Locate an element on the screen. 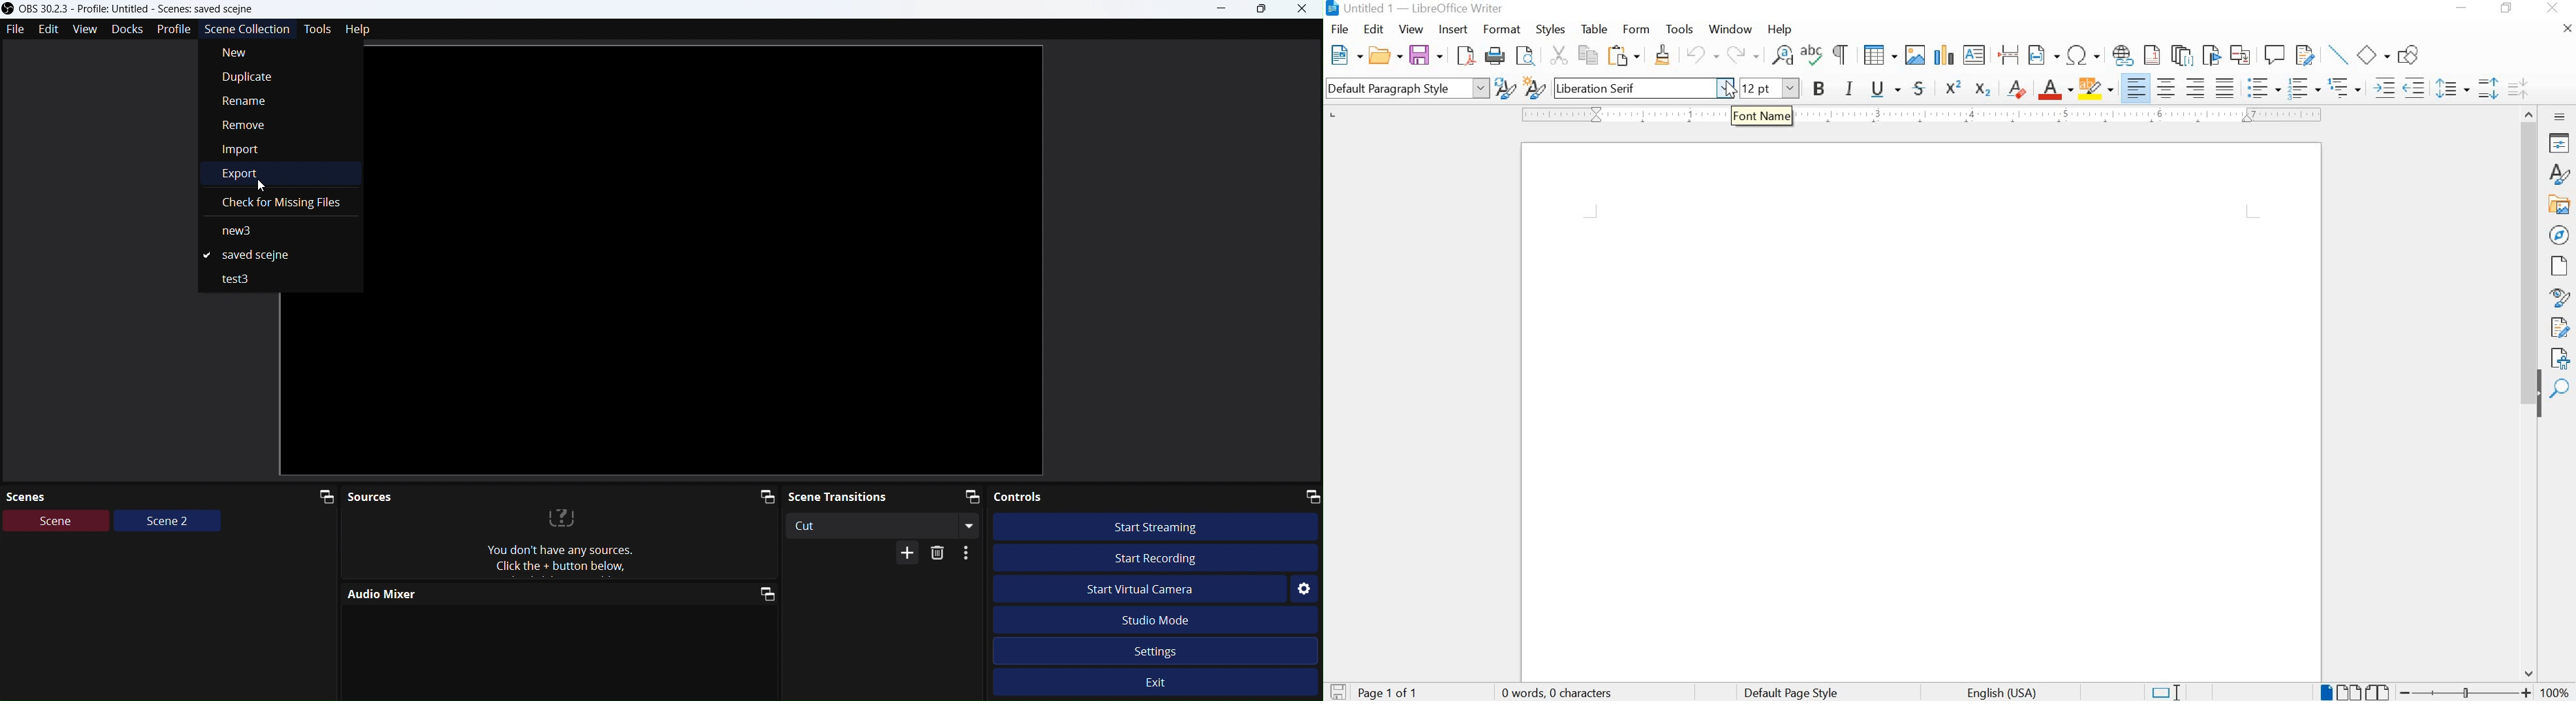 The width and height of the screenshot is (2576, 728). VIEW is located at coordinates (1412, 30).